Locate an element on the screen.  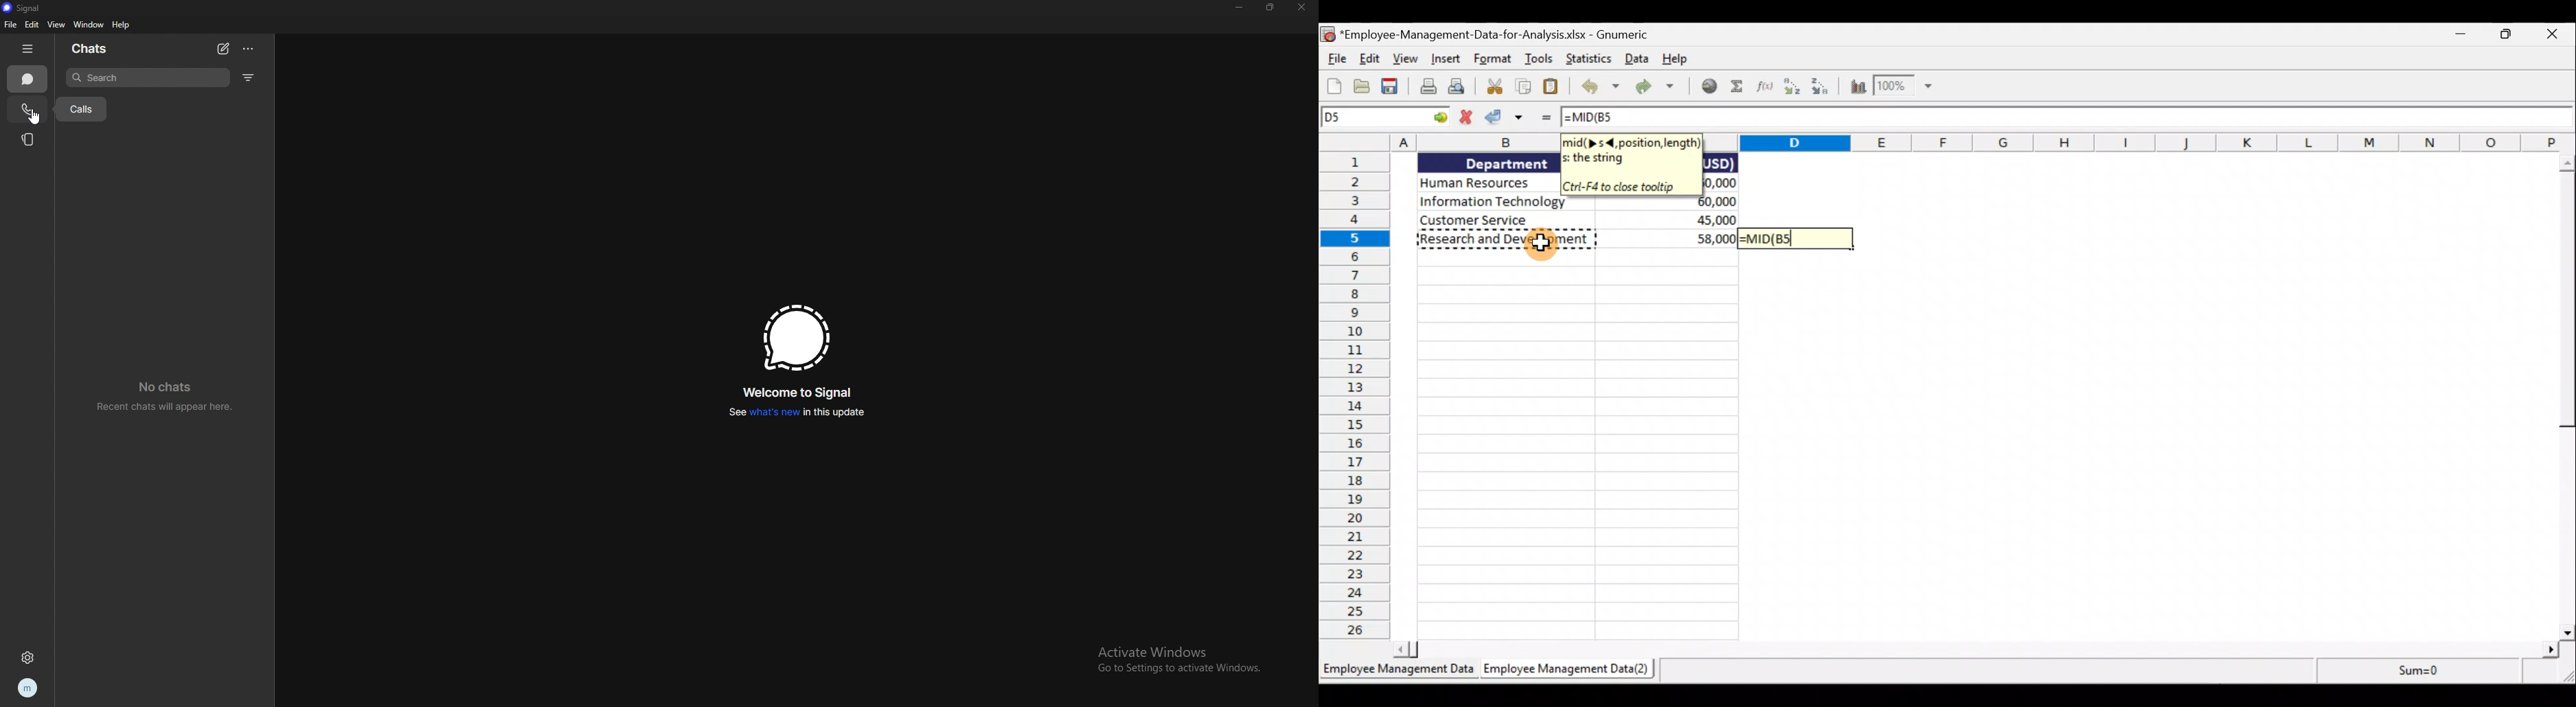
edit is located at coordinates (32, 25).